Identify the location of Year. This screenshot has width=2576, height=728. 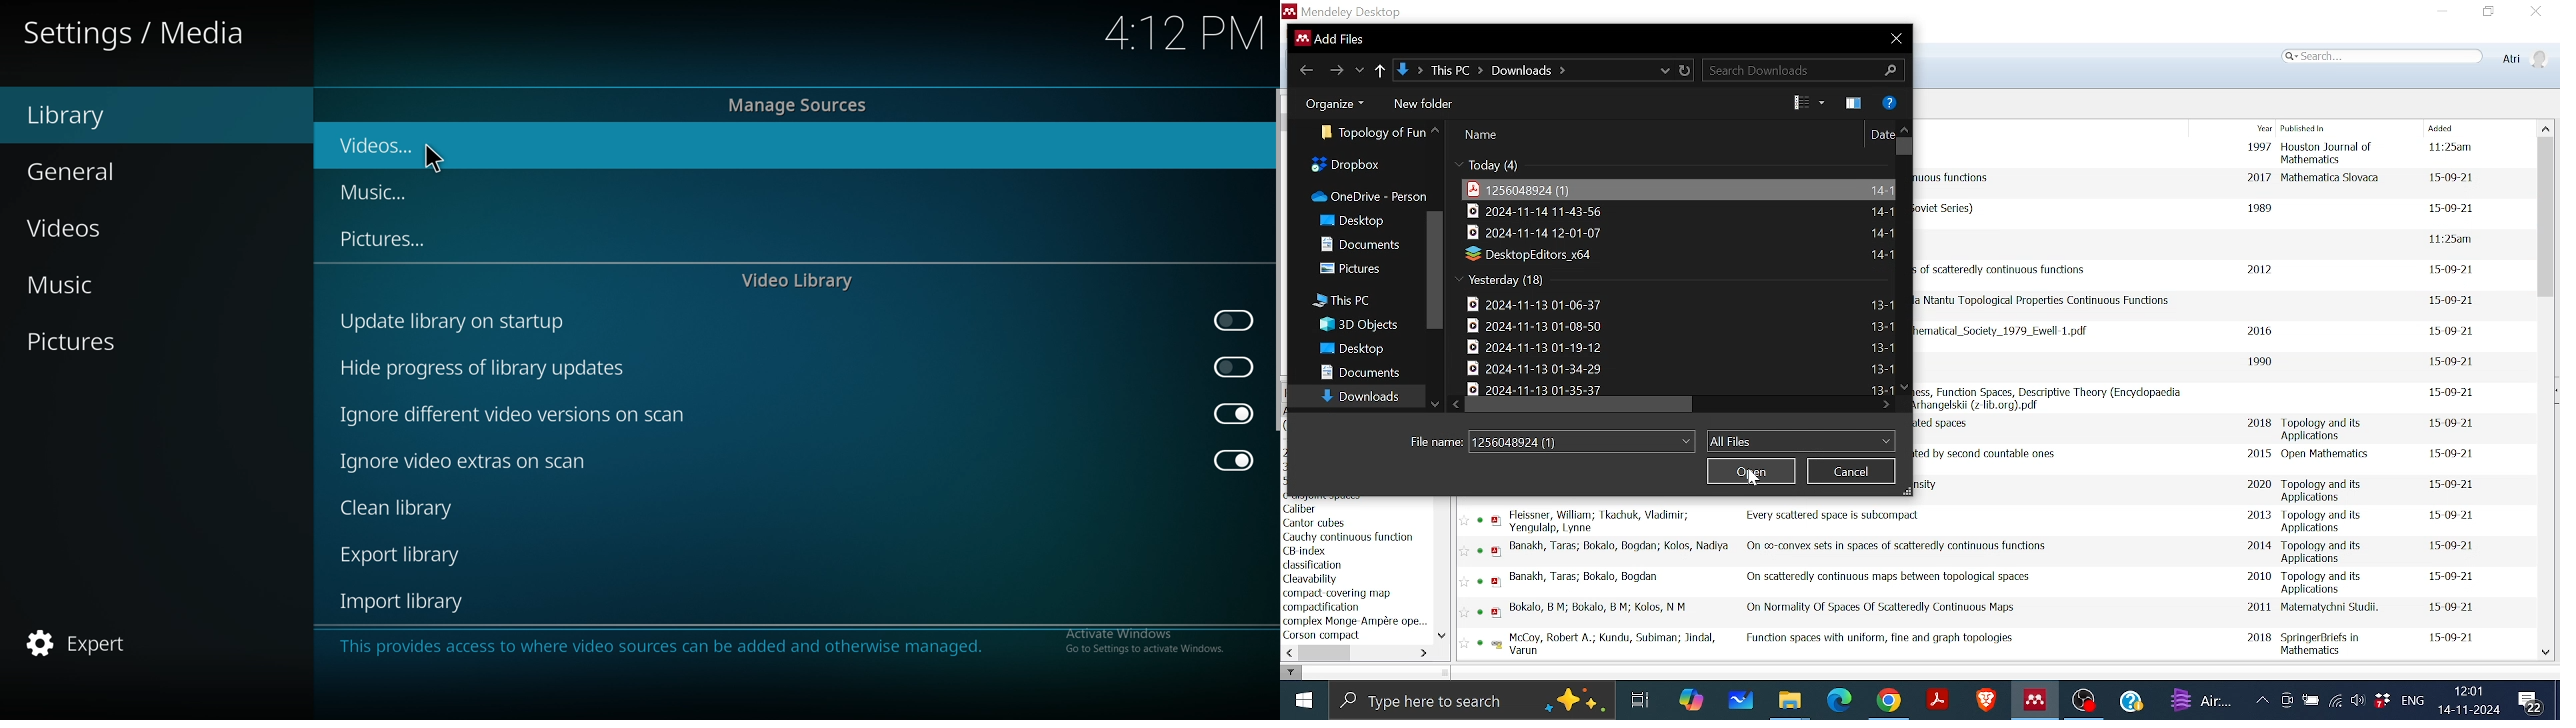
(2256, 128).